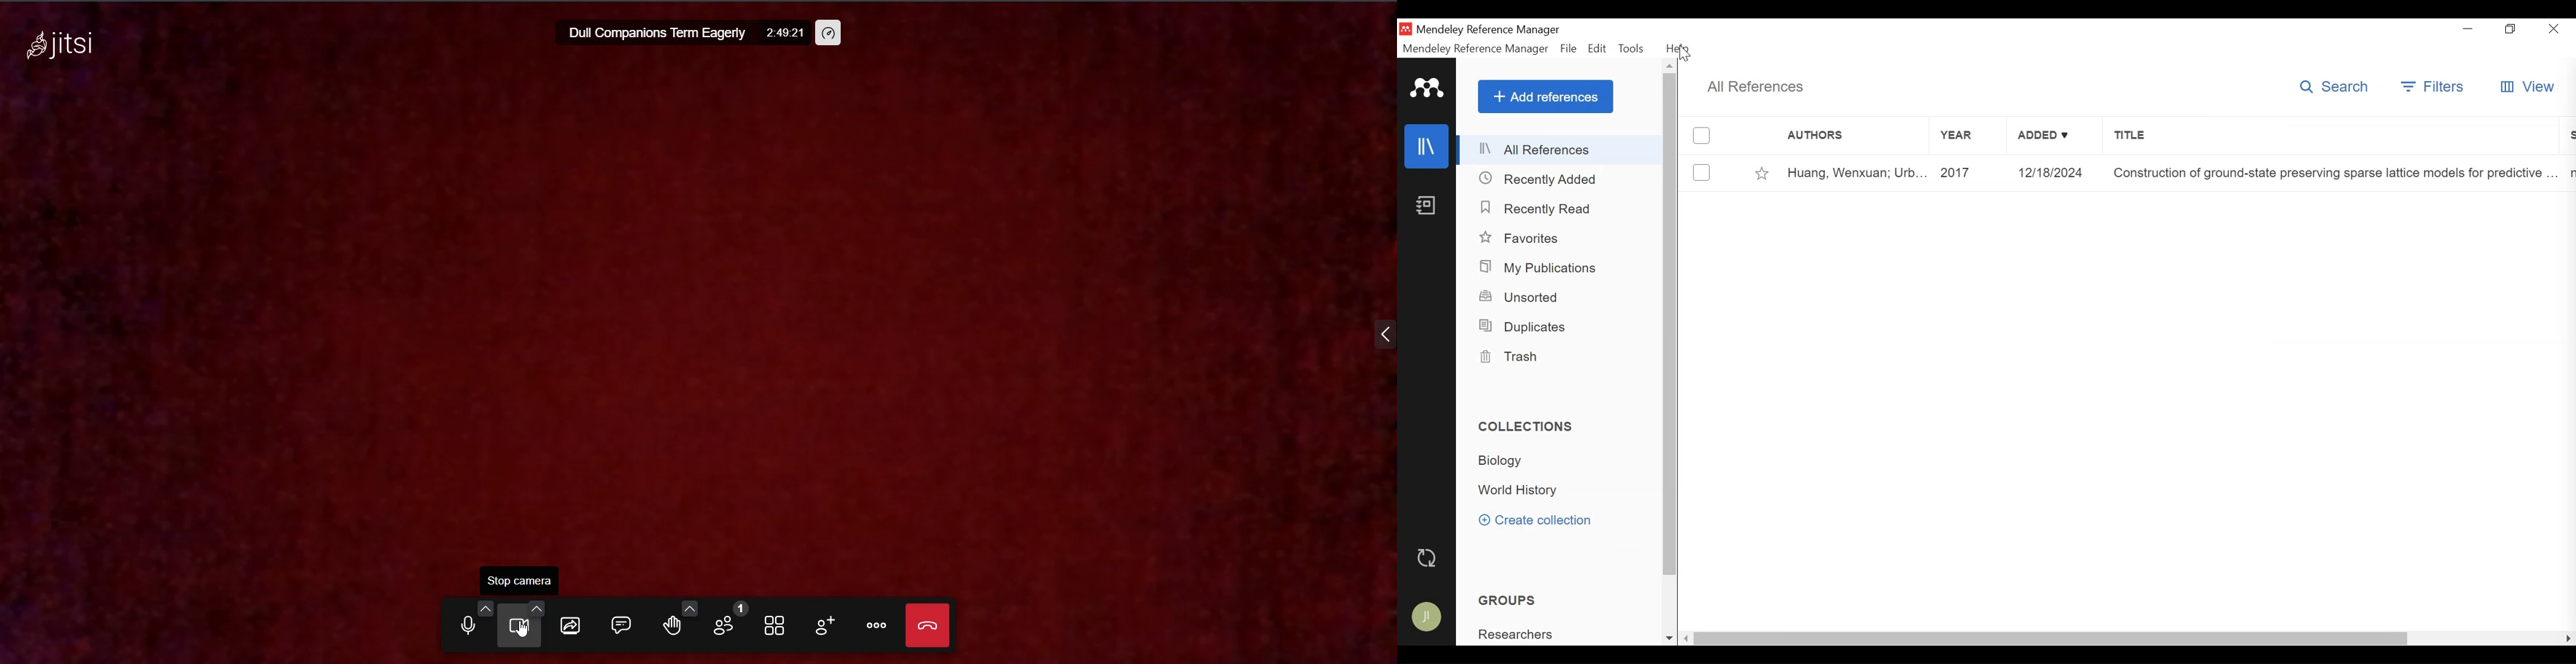 This screenshot has width=2576, height=672. I want to click on (un)select, so click(1705, 175).